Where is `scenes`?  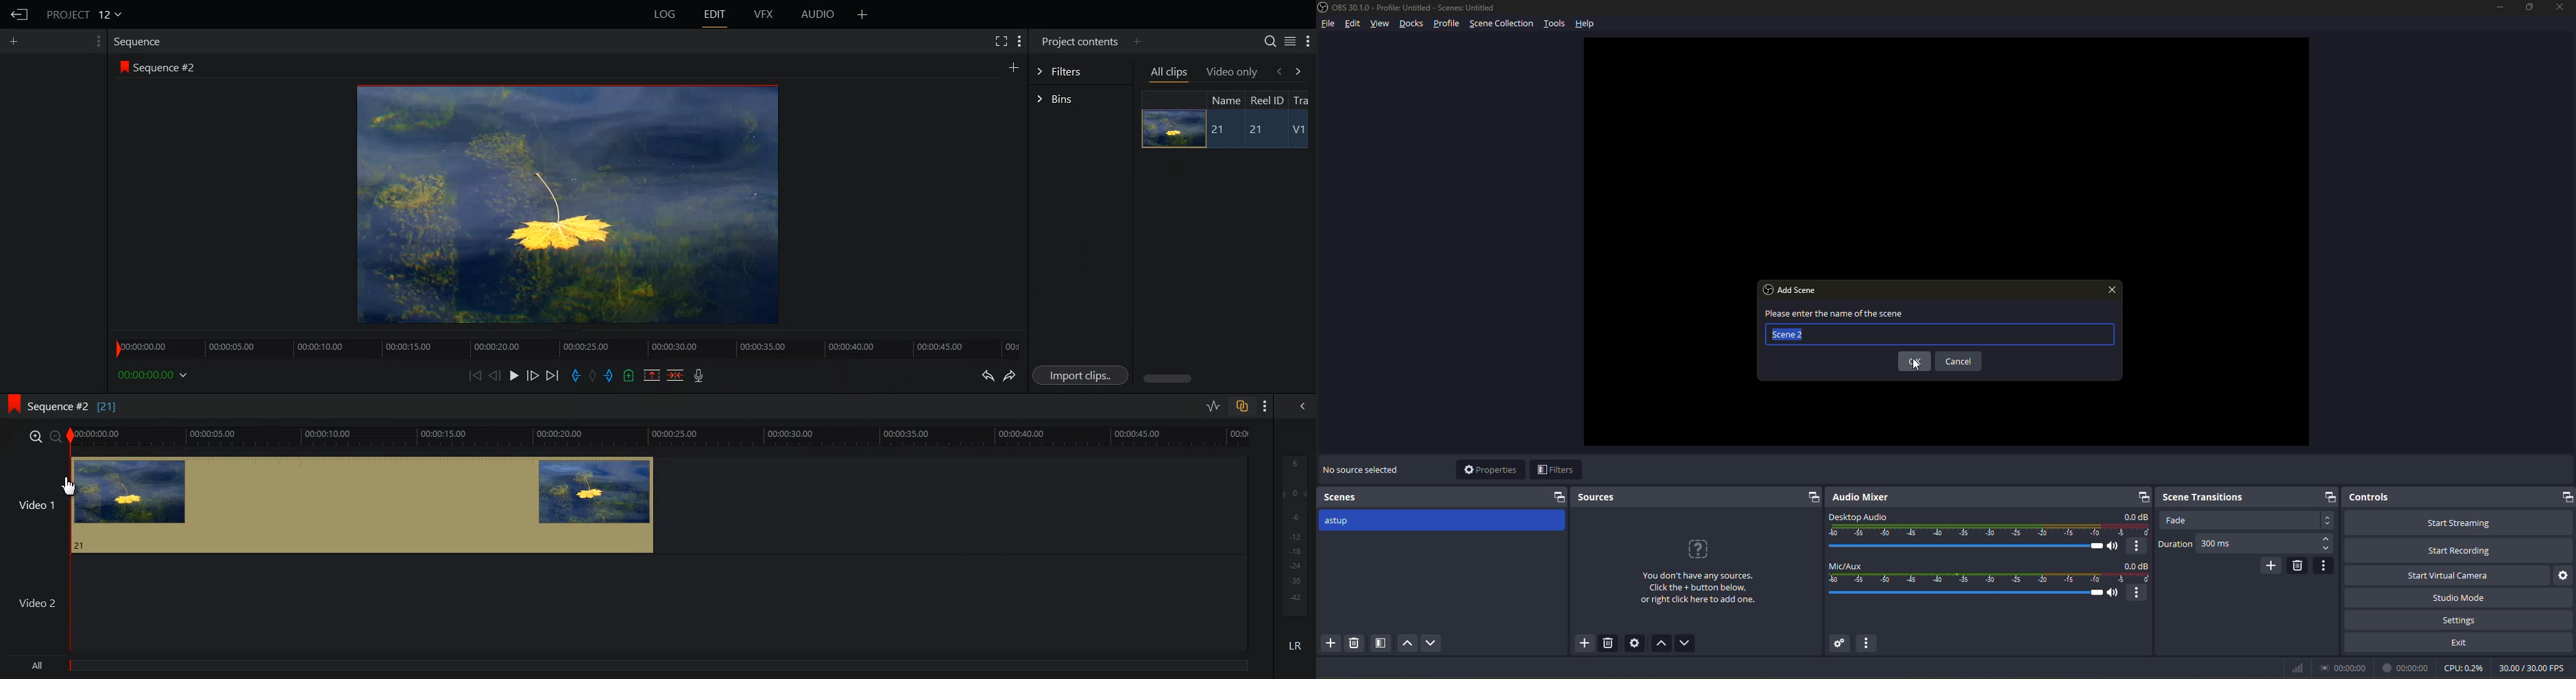
scenes is located at coordinates (1342, 497).